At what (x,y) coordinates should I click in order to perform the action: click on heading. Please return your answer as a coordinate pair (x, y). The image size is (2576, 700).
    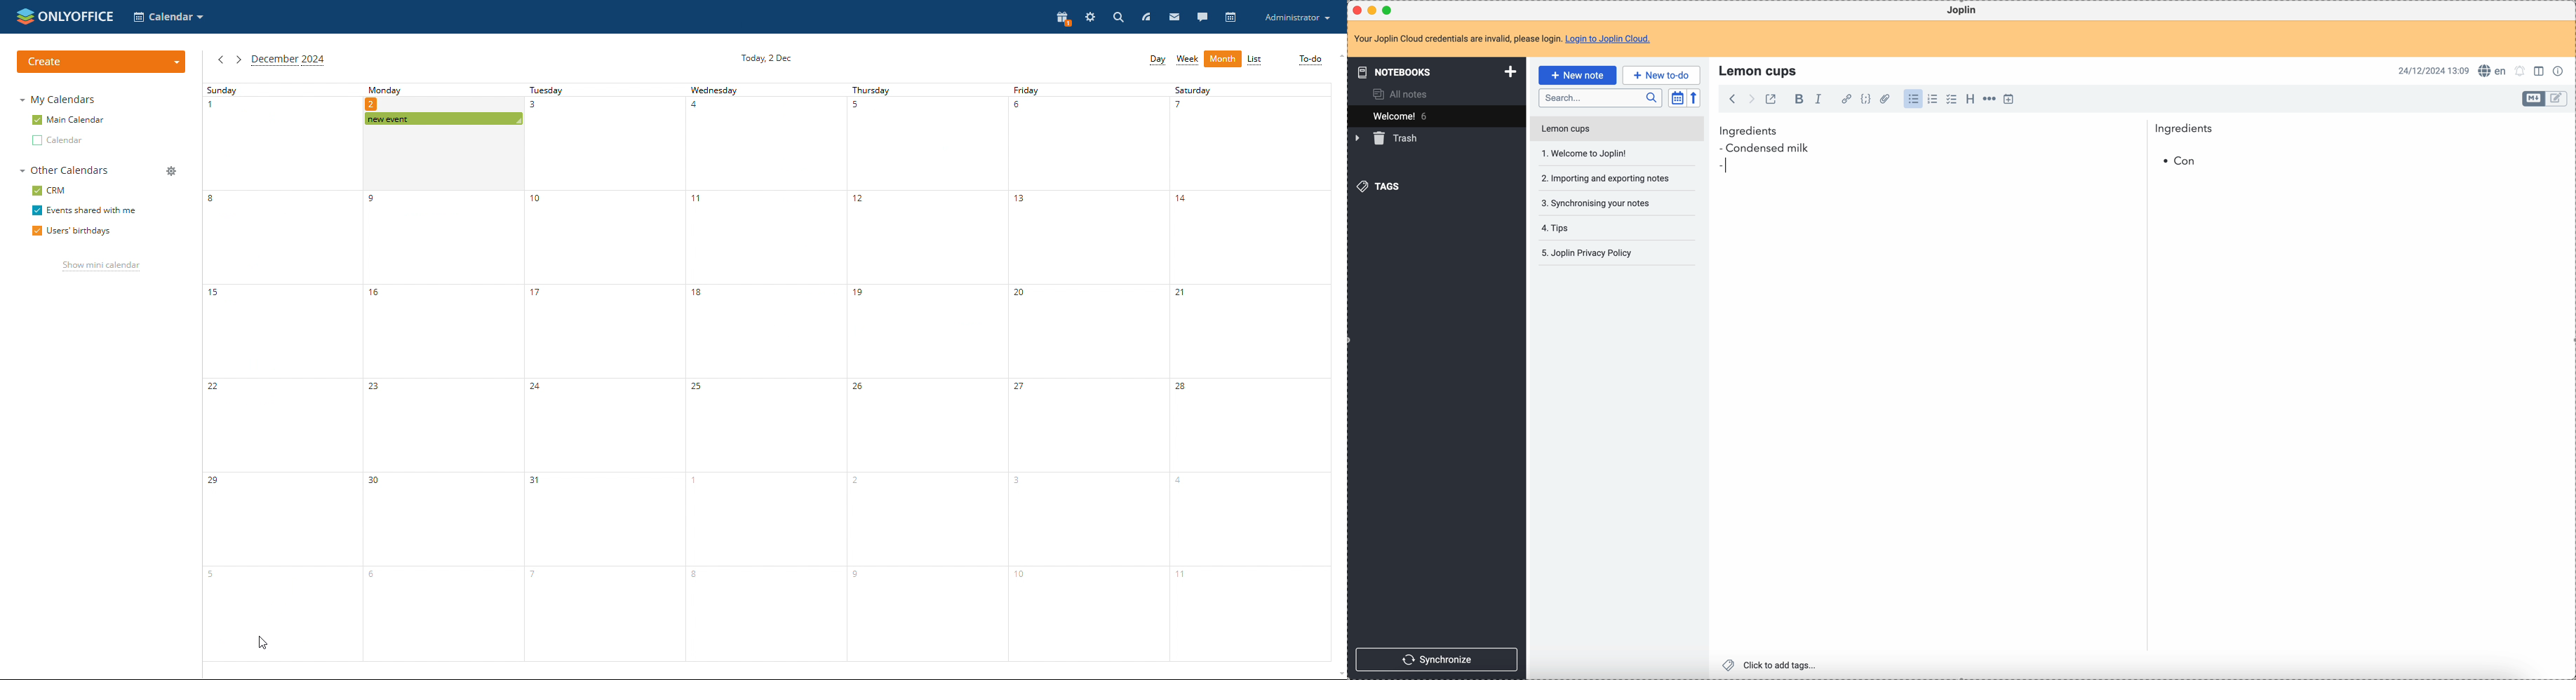
    Looking at the image, I should click on (1970, 98).